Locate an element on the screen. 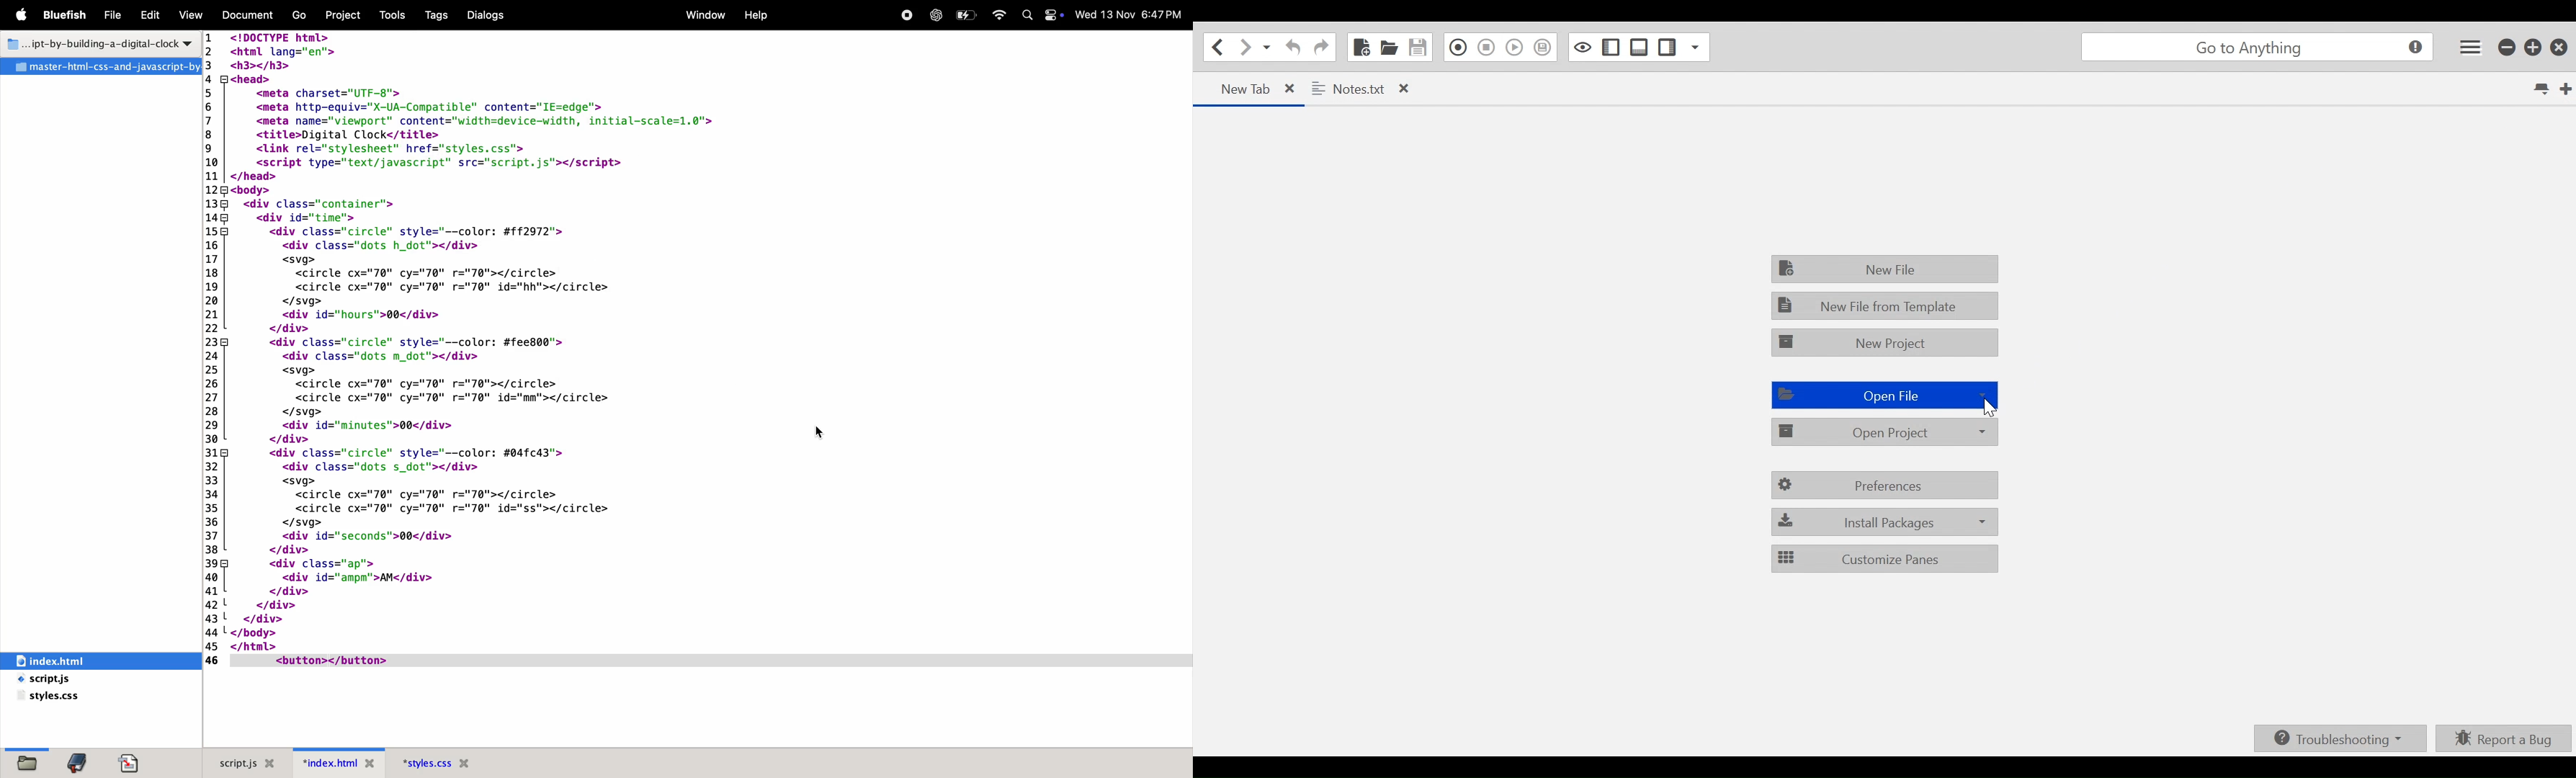  Snippets is located at coordinates (136, 762).